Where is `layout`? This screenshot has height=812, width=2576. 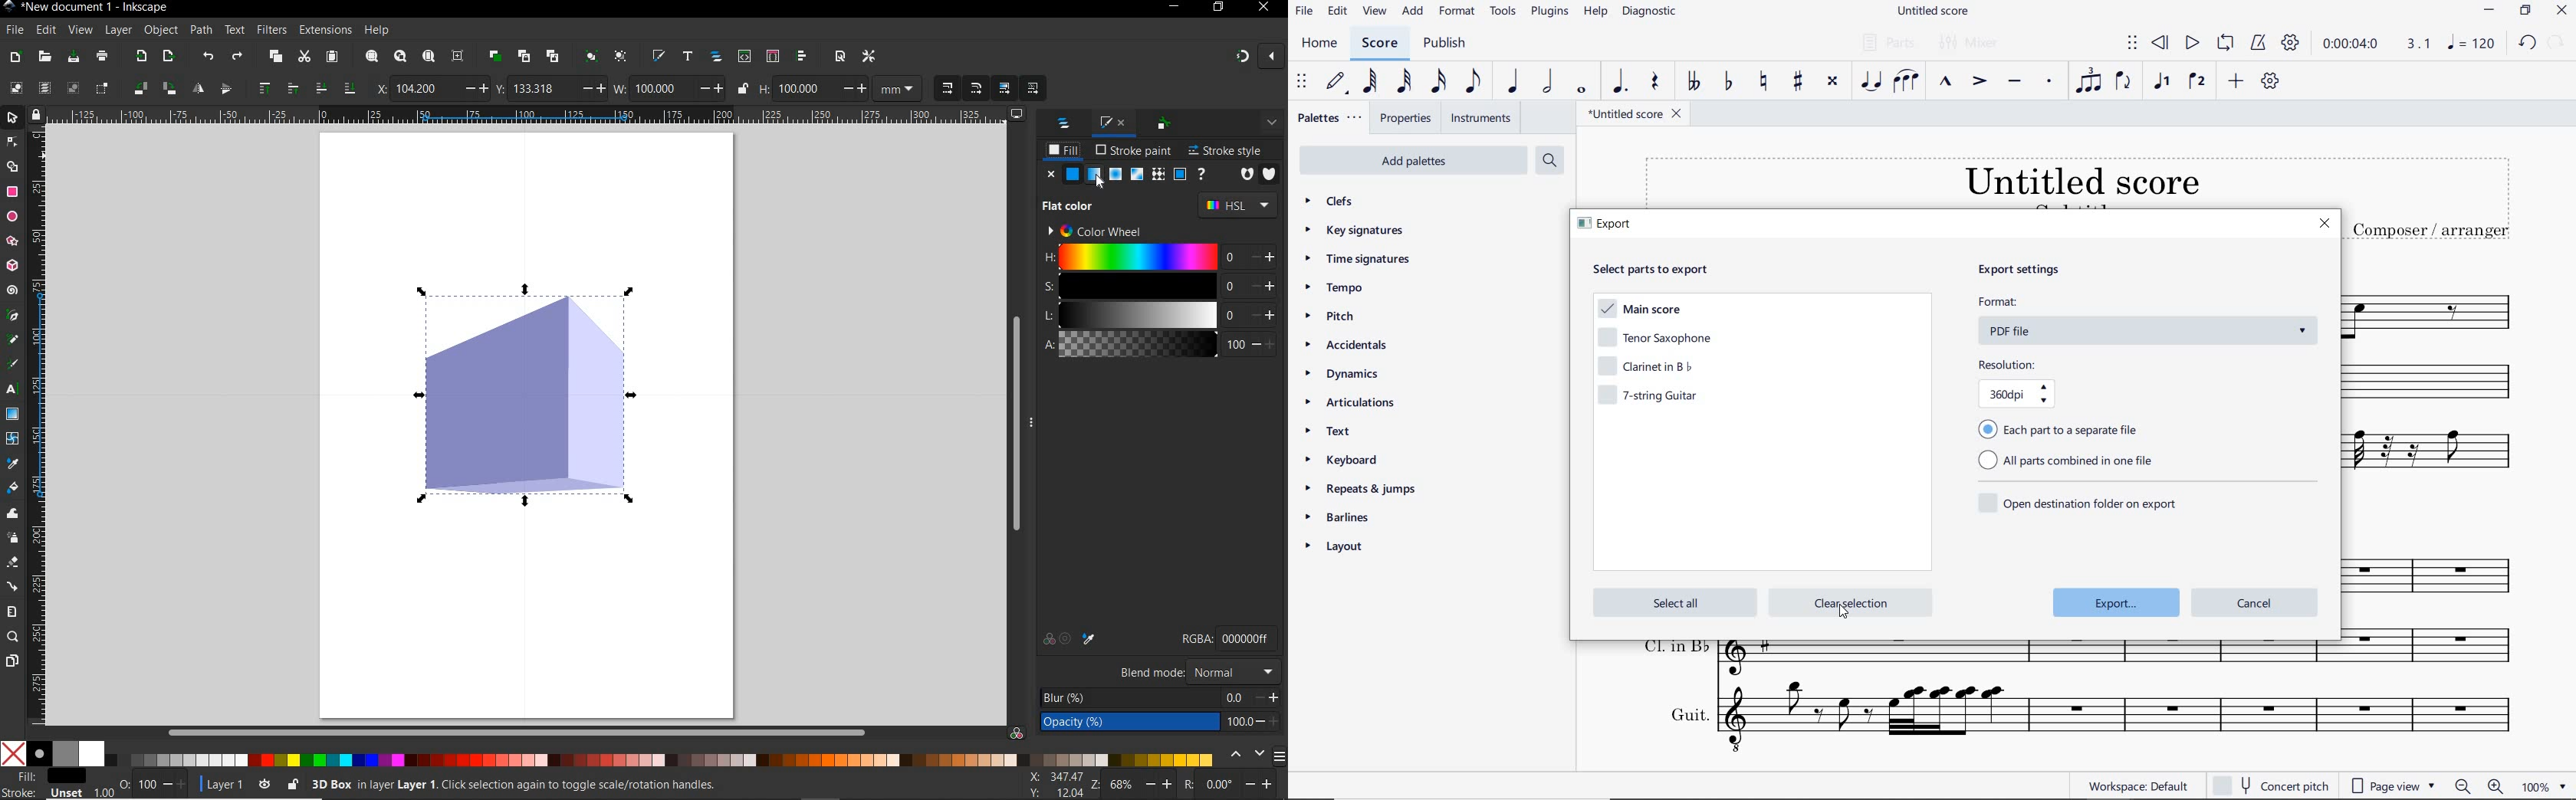 layout is located at coordinates (1339, 547).